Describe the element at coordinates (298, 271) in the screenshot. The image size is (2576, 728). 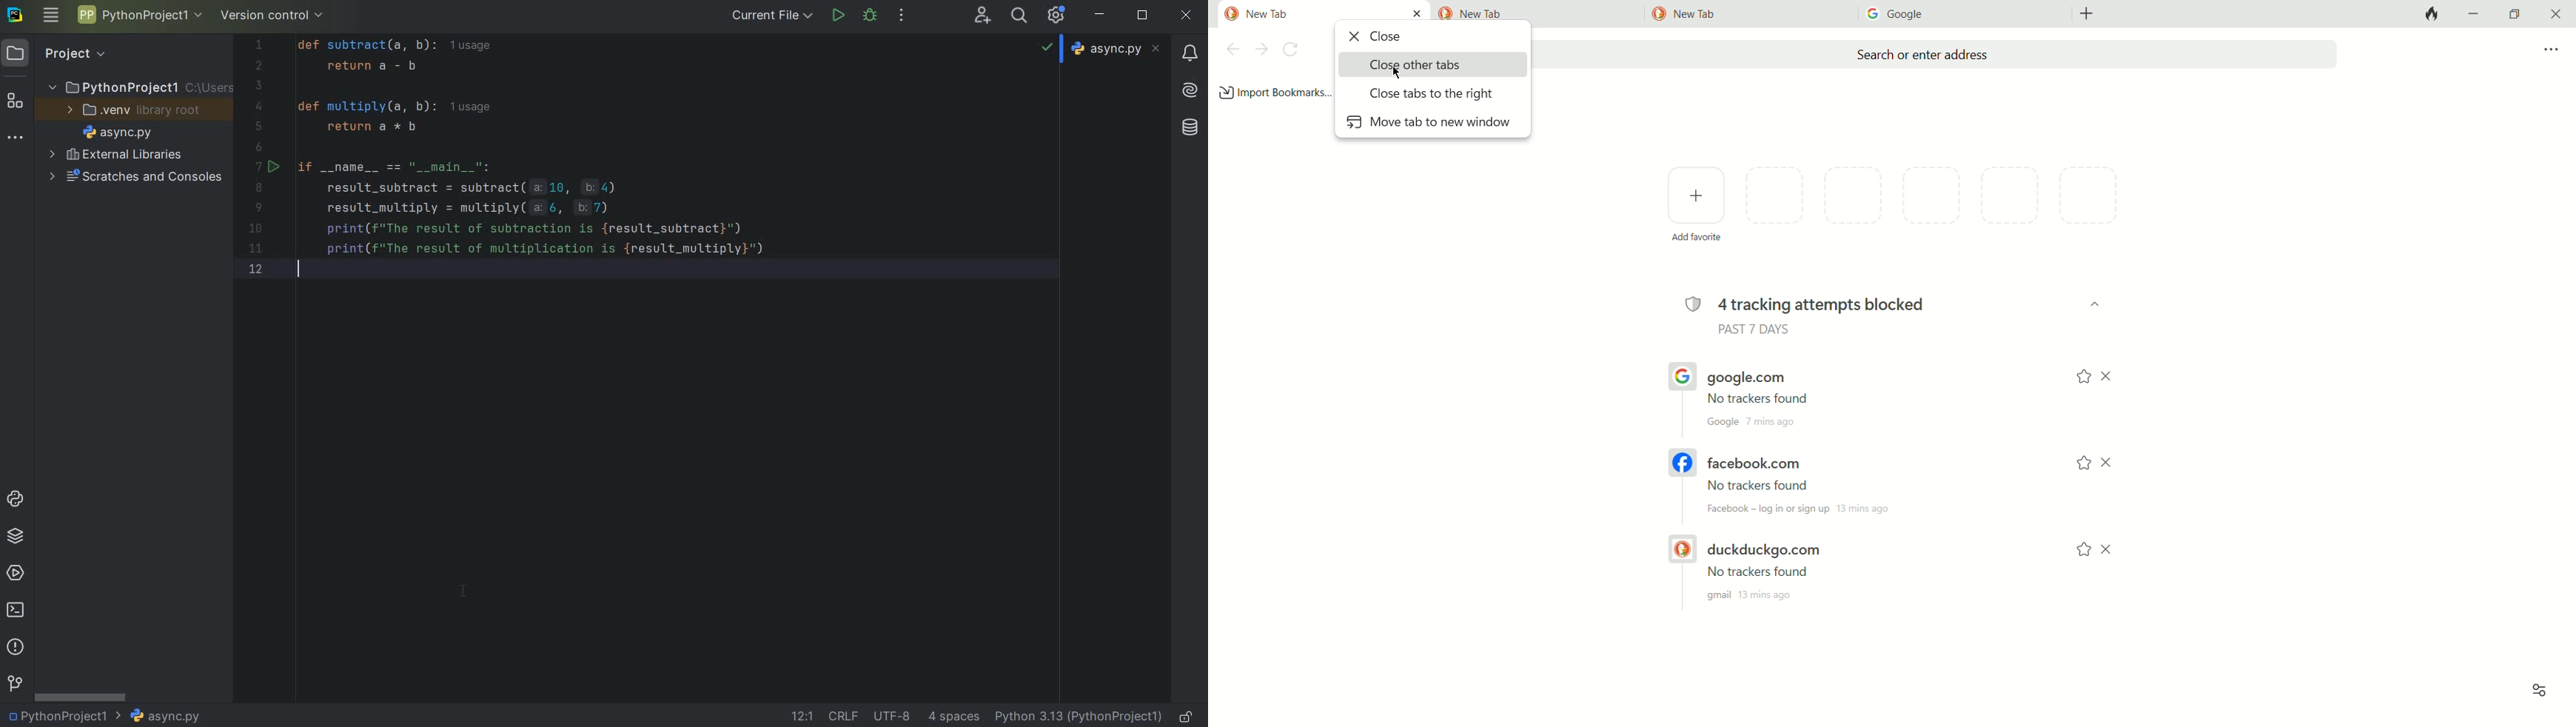
I see `cursor` at that location.